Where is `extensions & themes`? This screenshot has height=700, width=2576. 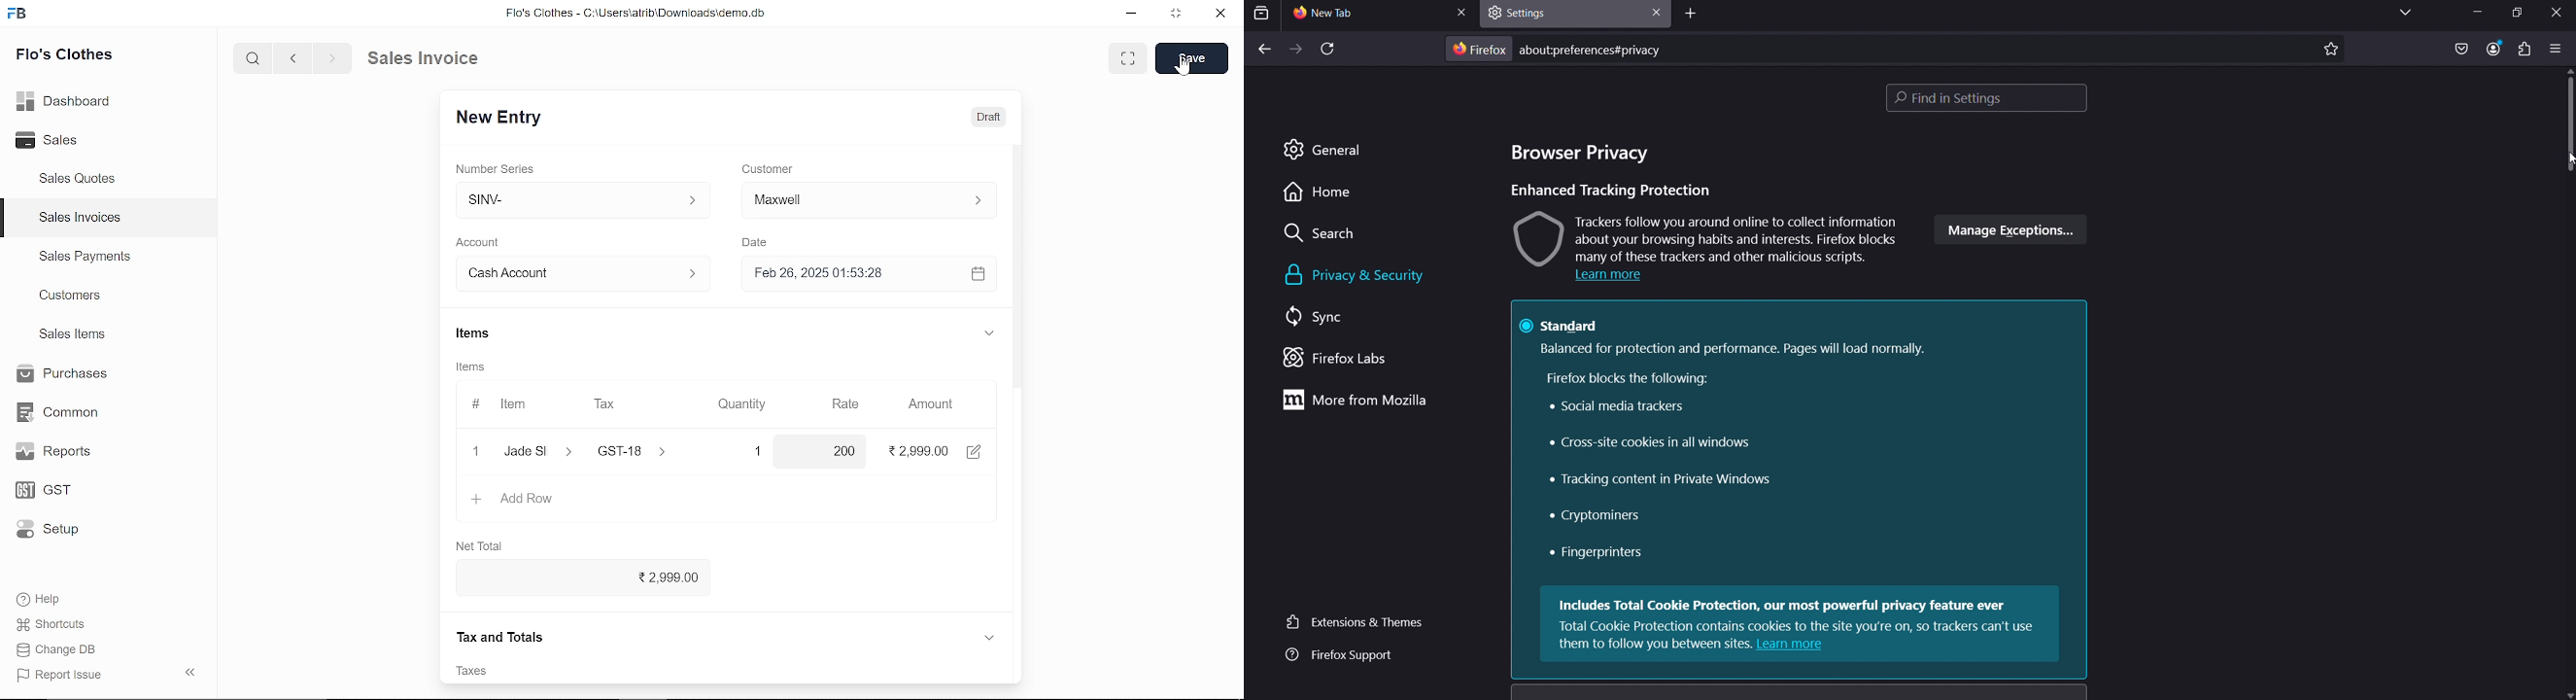
extensions & themes is located at coordinates (1351, 621).